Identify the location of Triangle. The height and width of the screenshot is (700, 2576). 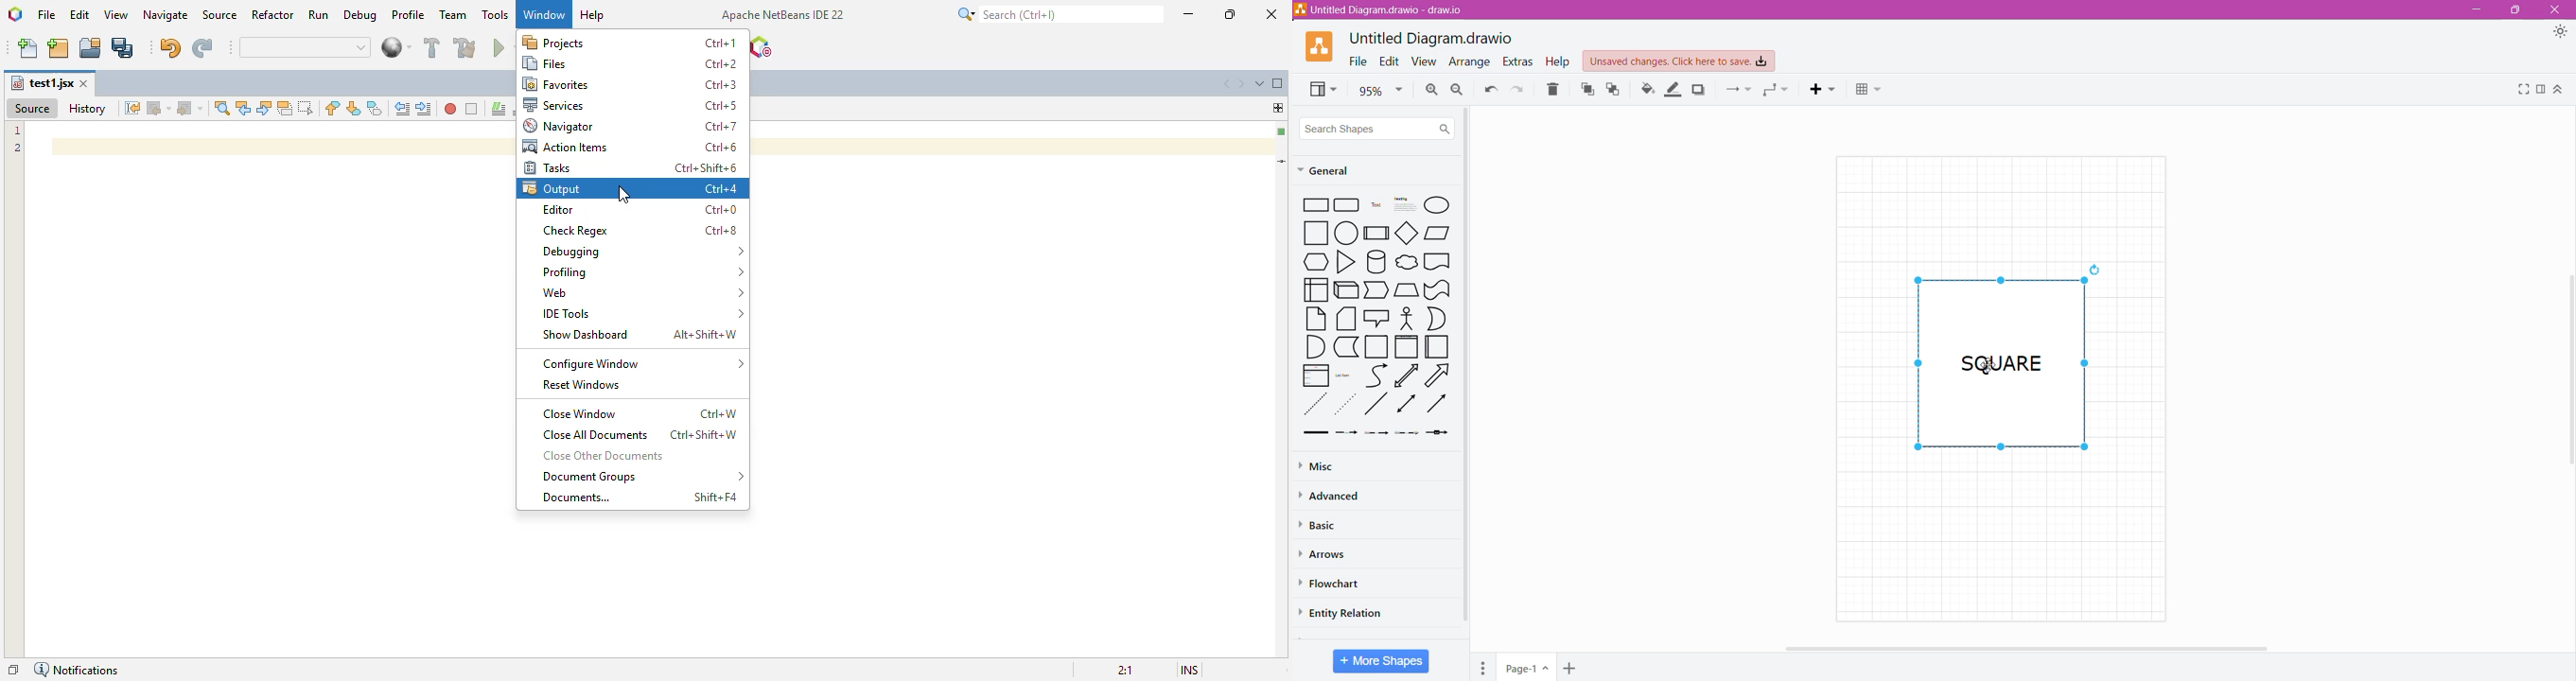
(1346, 261).